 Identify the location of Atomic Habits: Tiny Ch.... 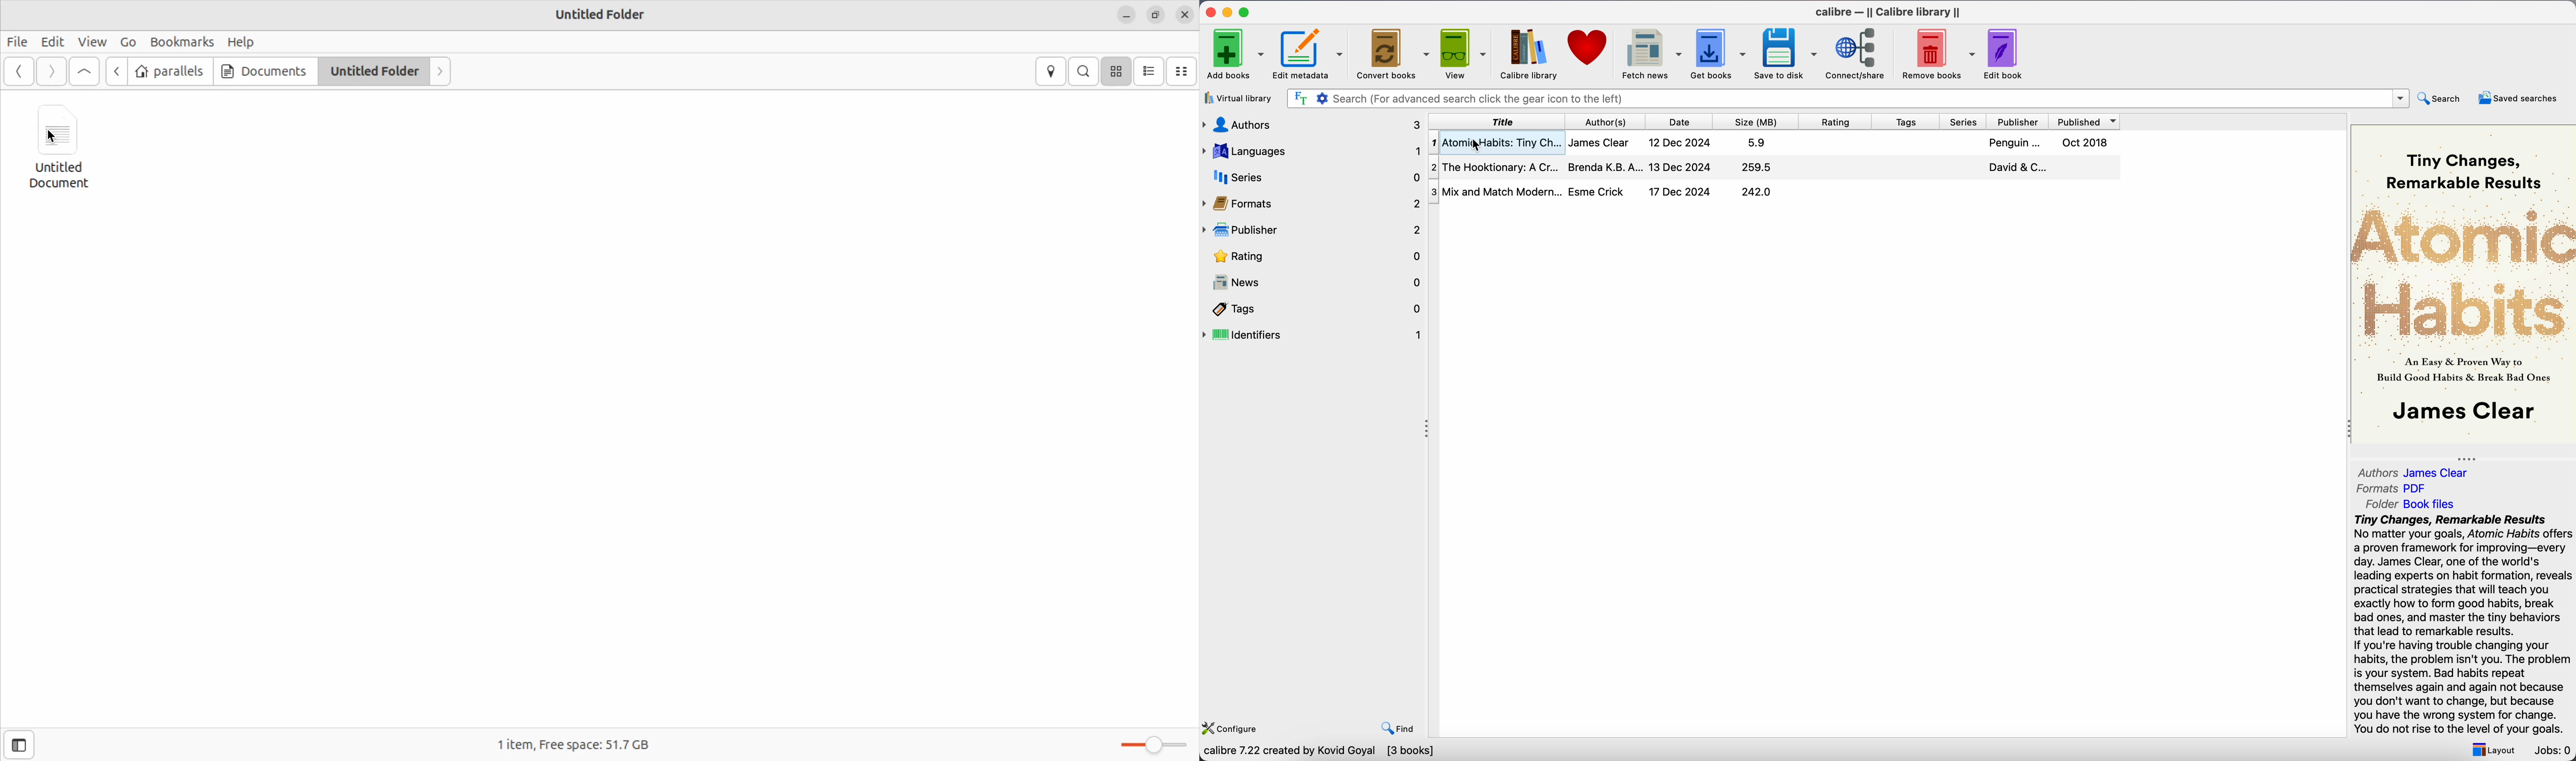
(1497, 142).